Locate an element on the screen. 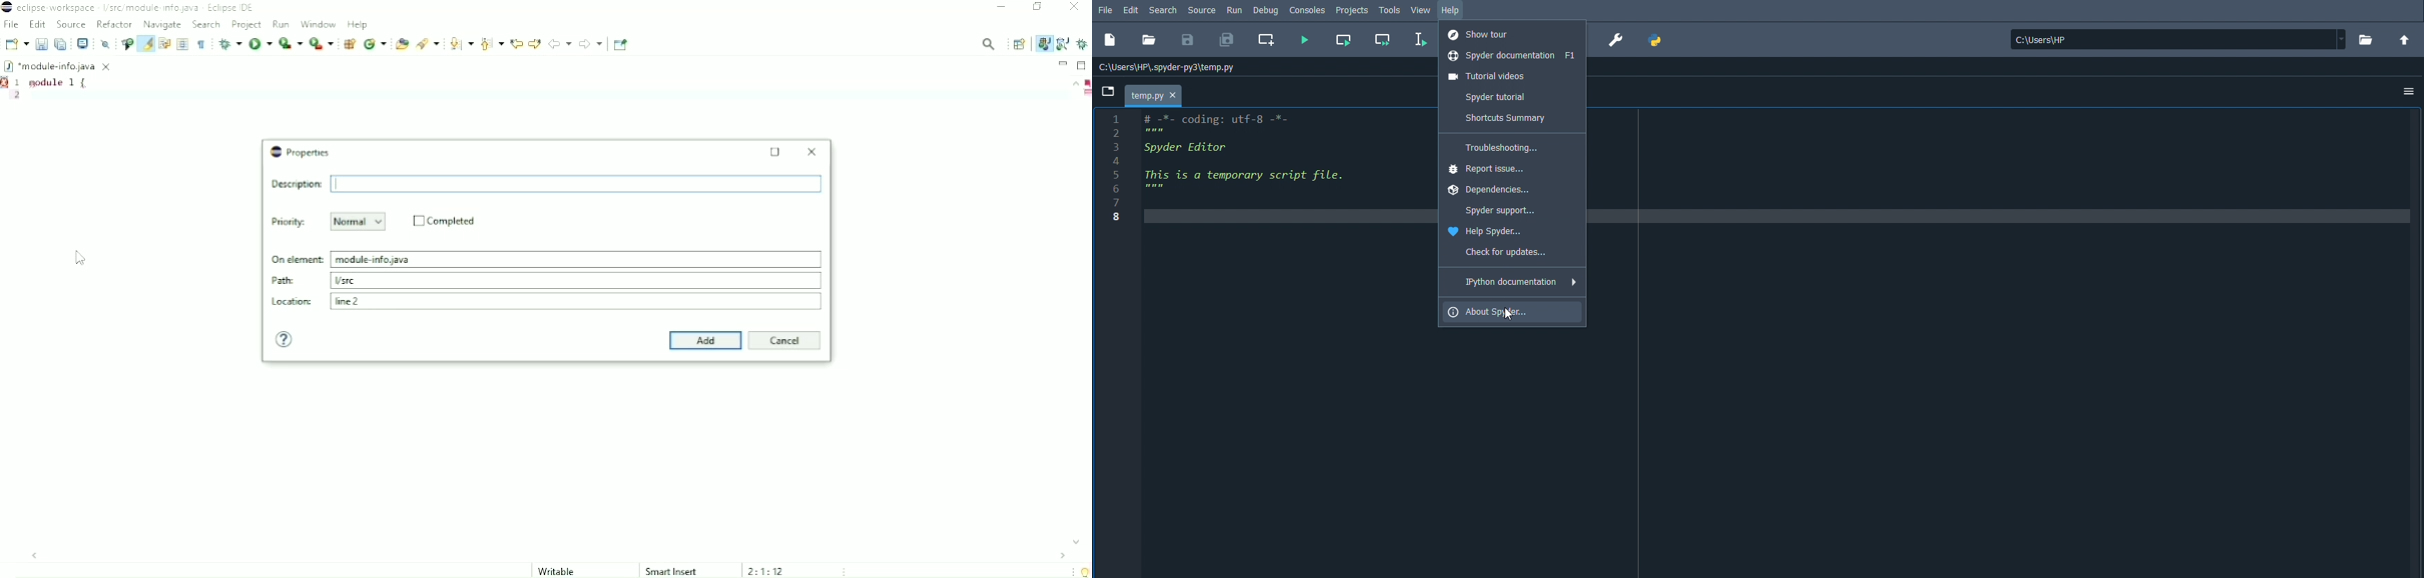 This screenshot has width=2436, height=588. Spider editor this is a temporary script file is located at coordinates (1258, 172).